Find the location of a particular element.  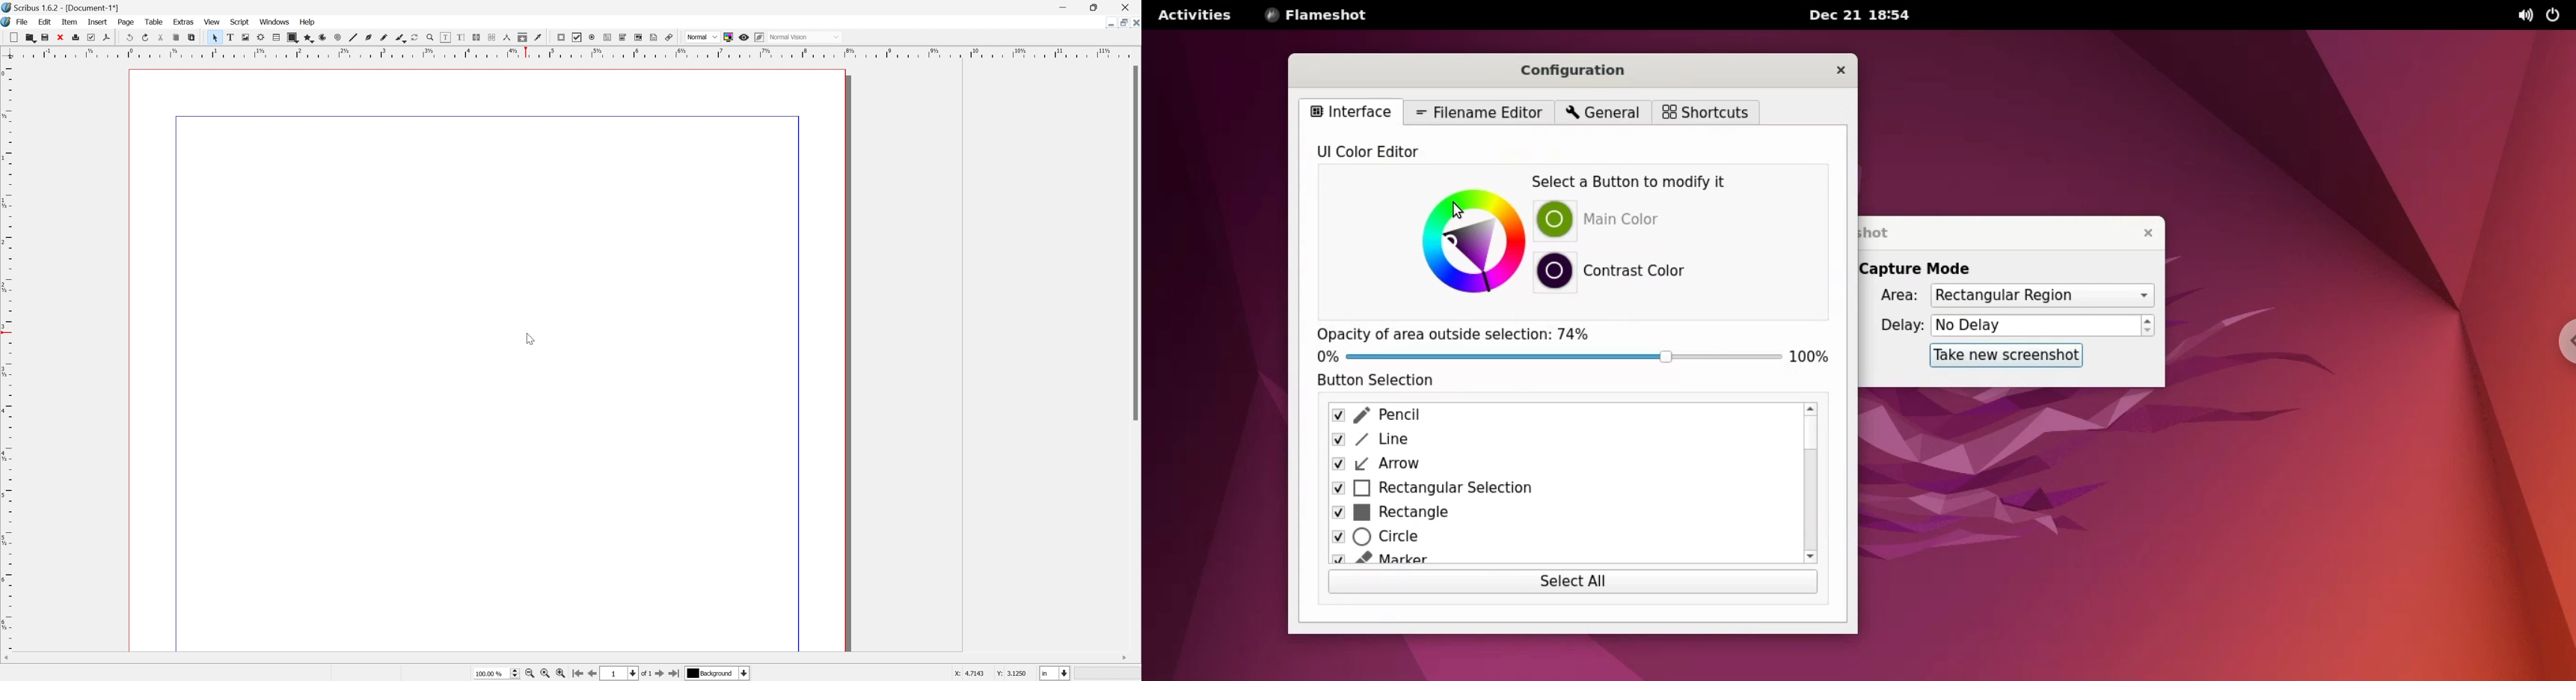

page is located at coordinates (126, 22).